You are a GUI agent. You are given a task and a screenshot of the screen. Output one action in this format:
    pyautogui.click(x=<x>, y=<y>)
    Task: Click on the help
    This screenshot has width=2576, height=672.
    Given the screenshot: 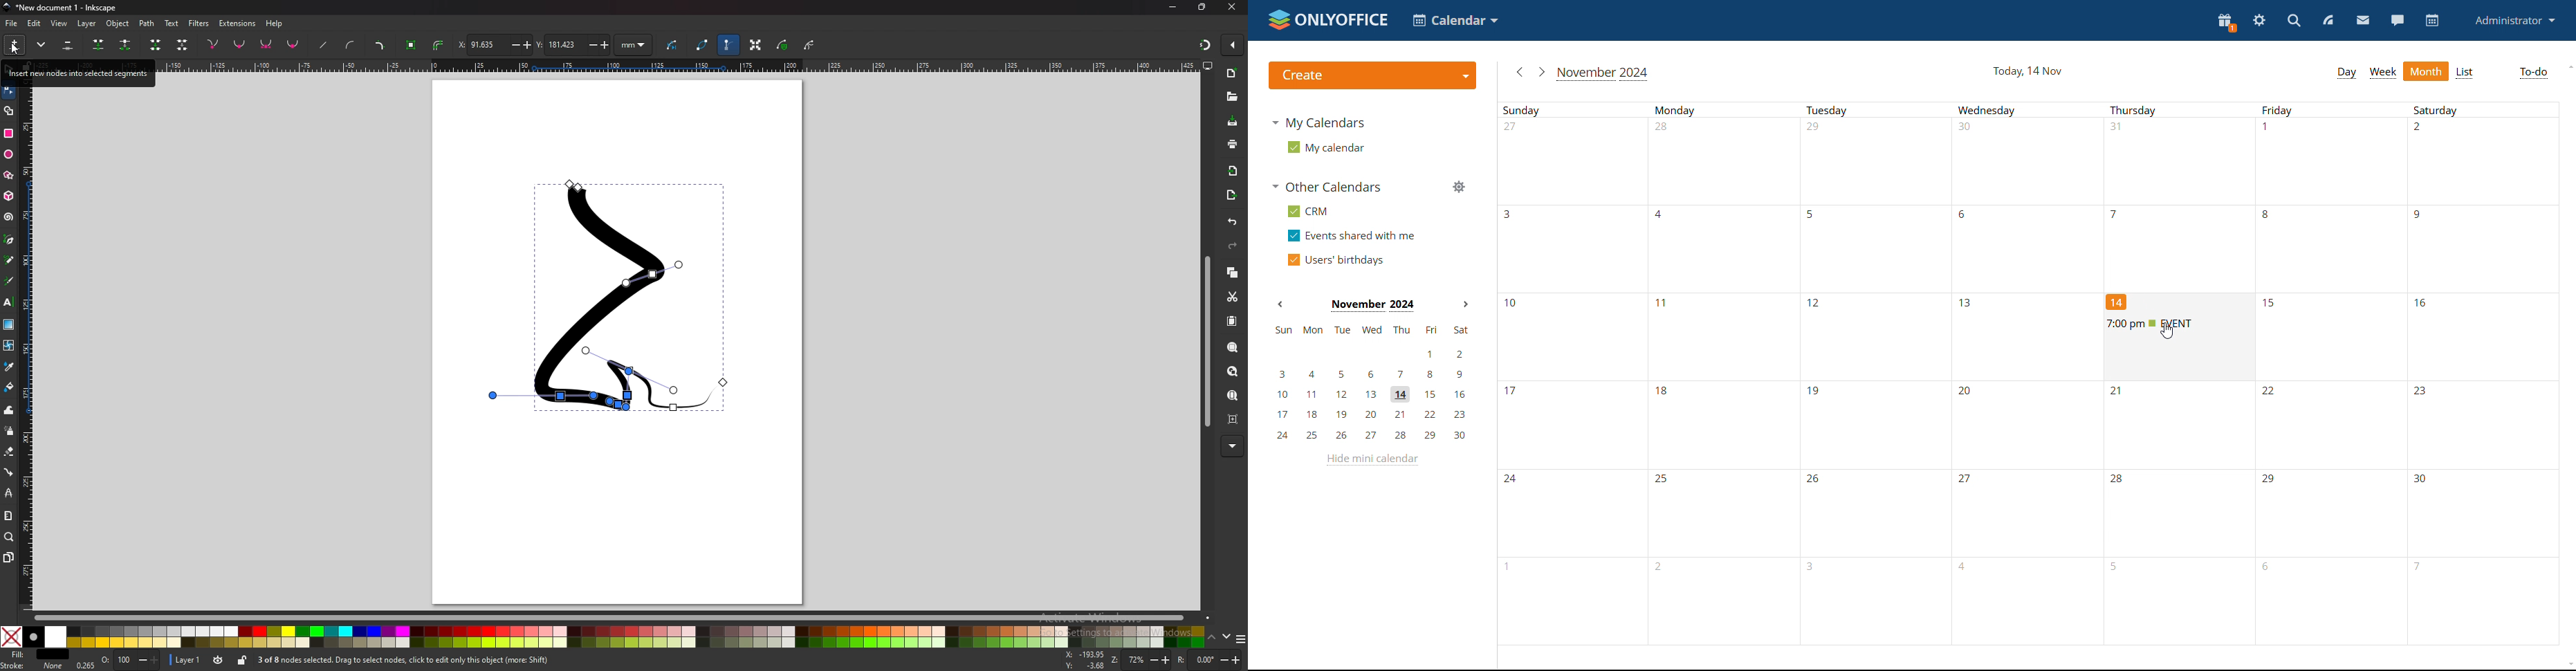 What is the action you would take?
    pyautogui.click(x=277, y=23)
    